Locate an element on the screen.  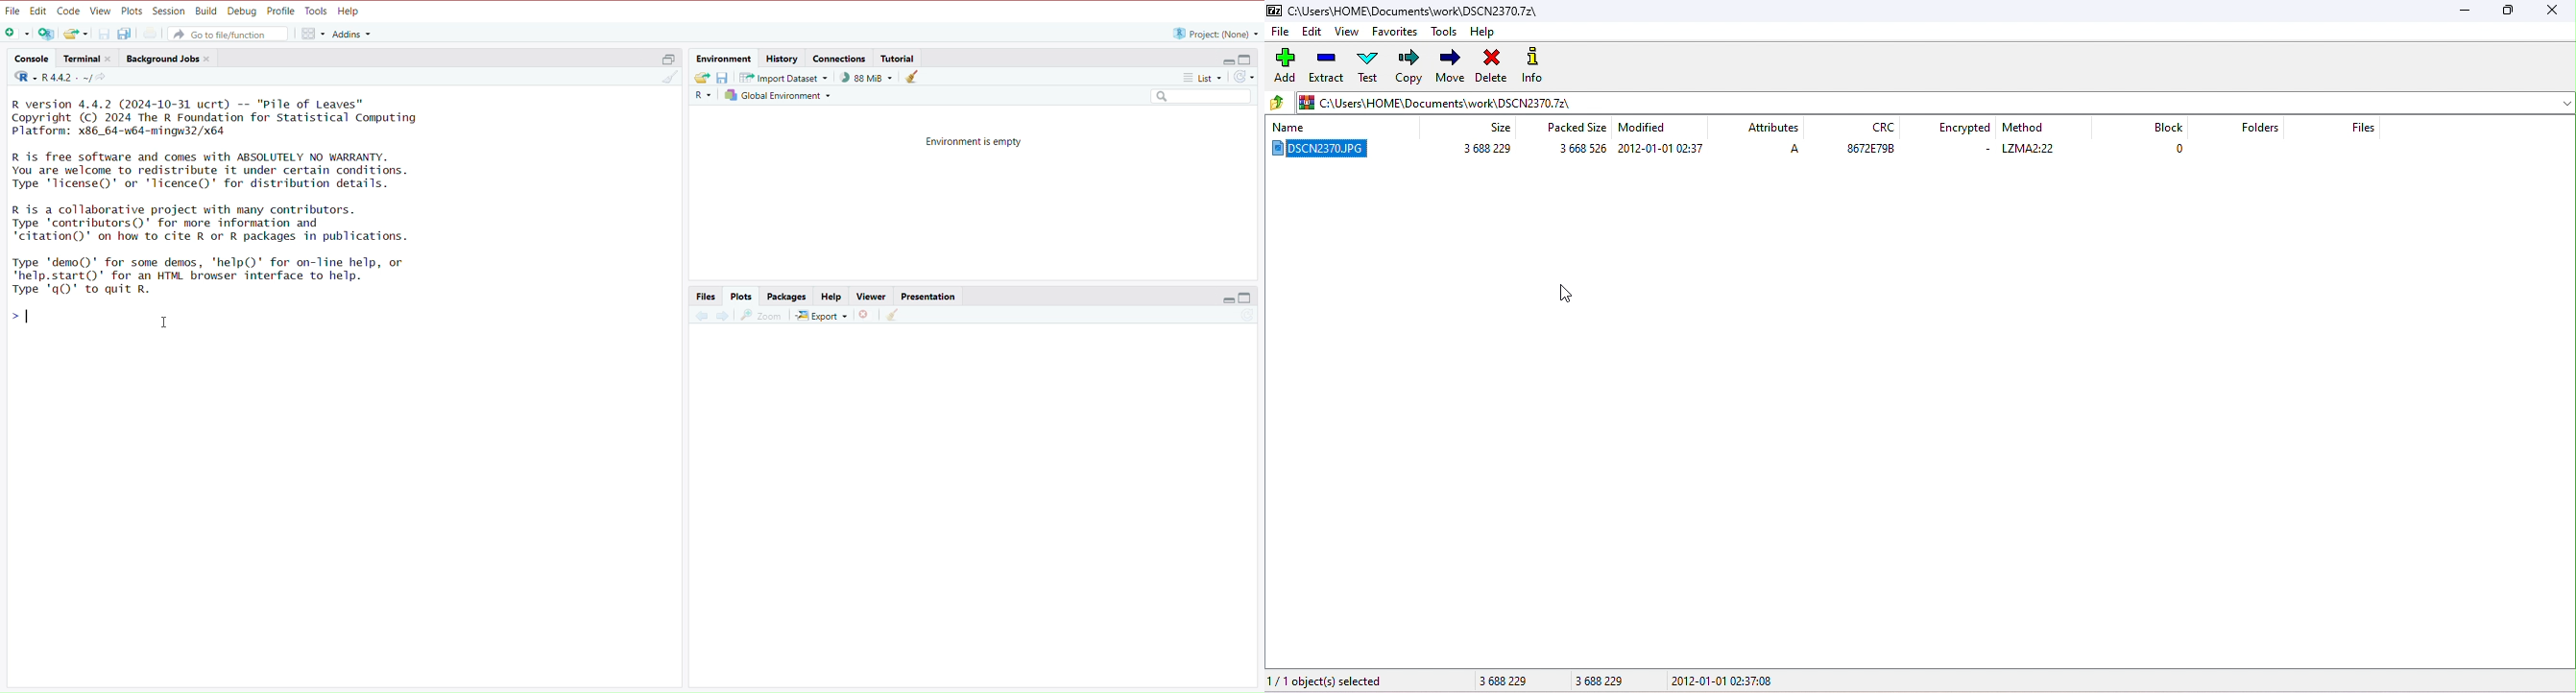
Open new file is located at coordinates (18, 34).